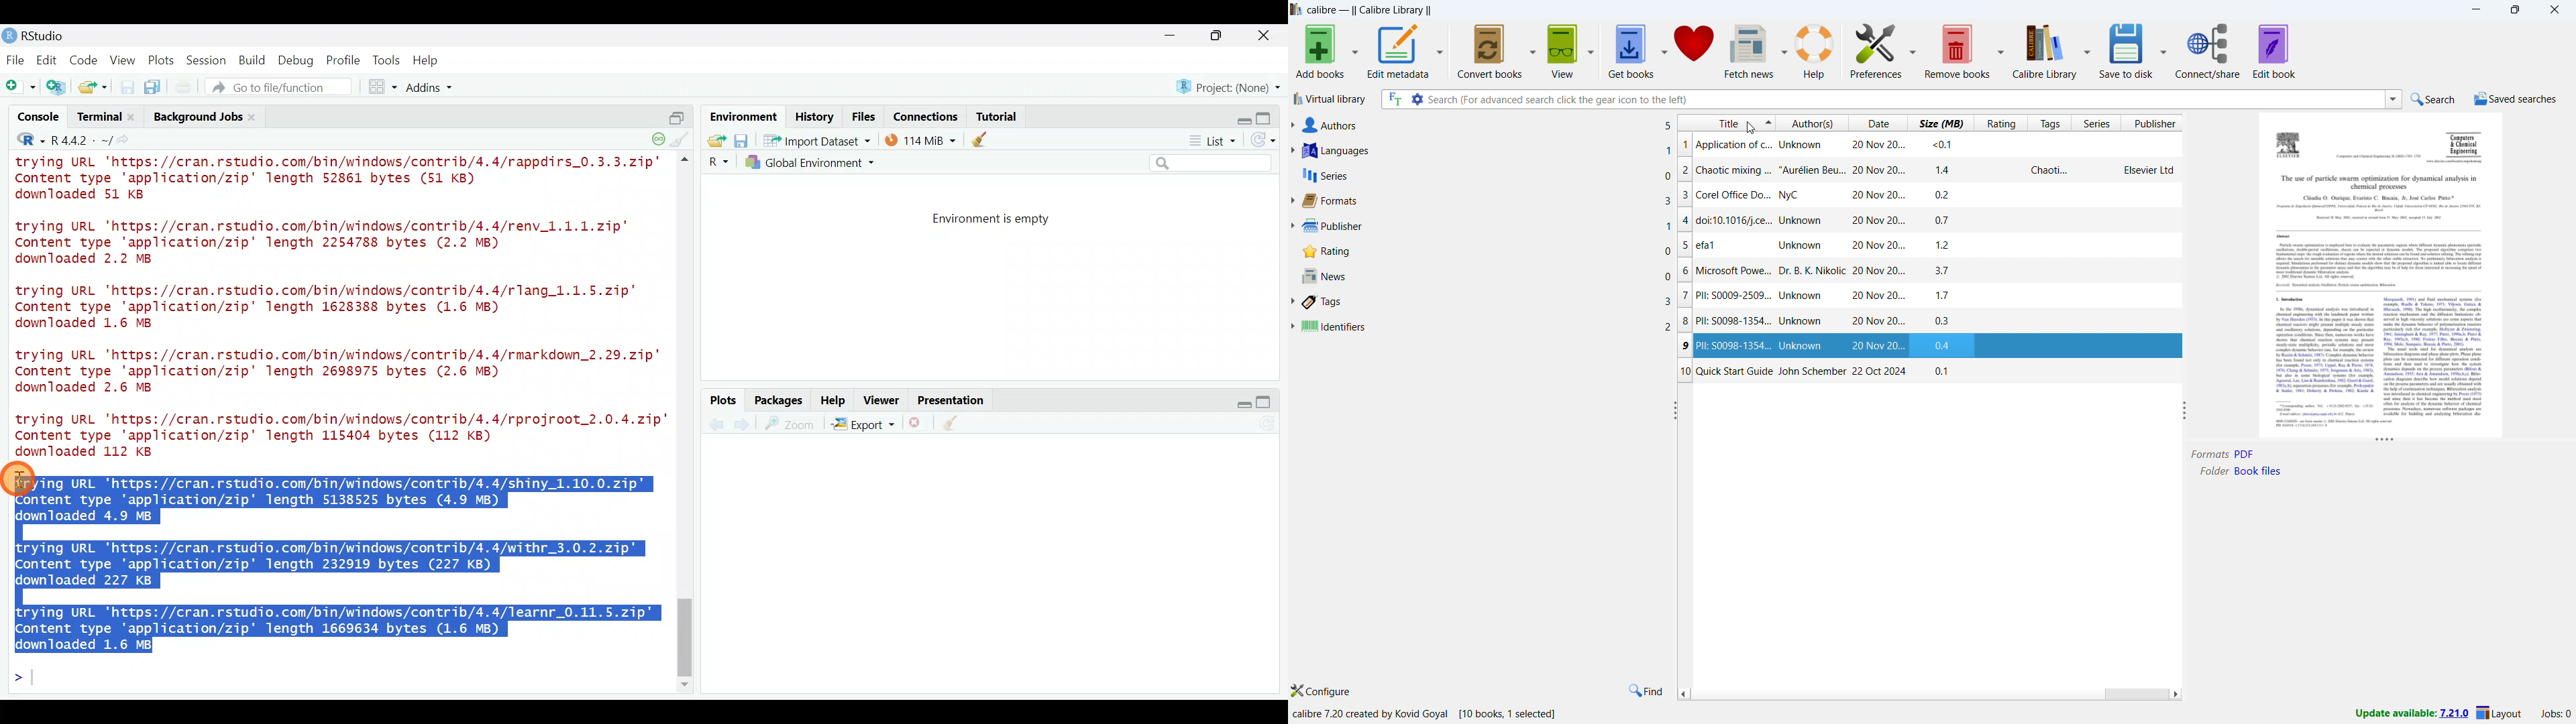  Describe the element at coordinates (2247, 453) in the screenshot. I see `PDF` at that location.